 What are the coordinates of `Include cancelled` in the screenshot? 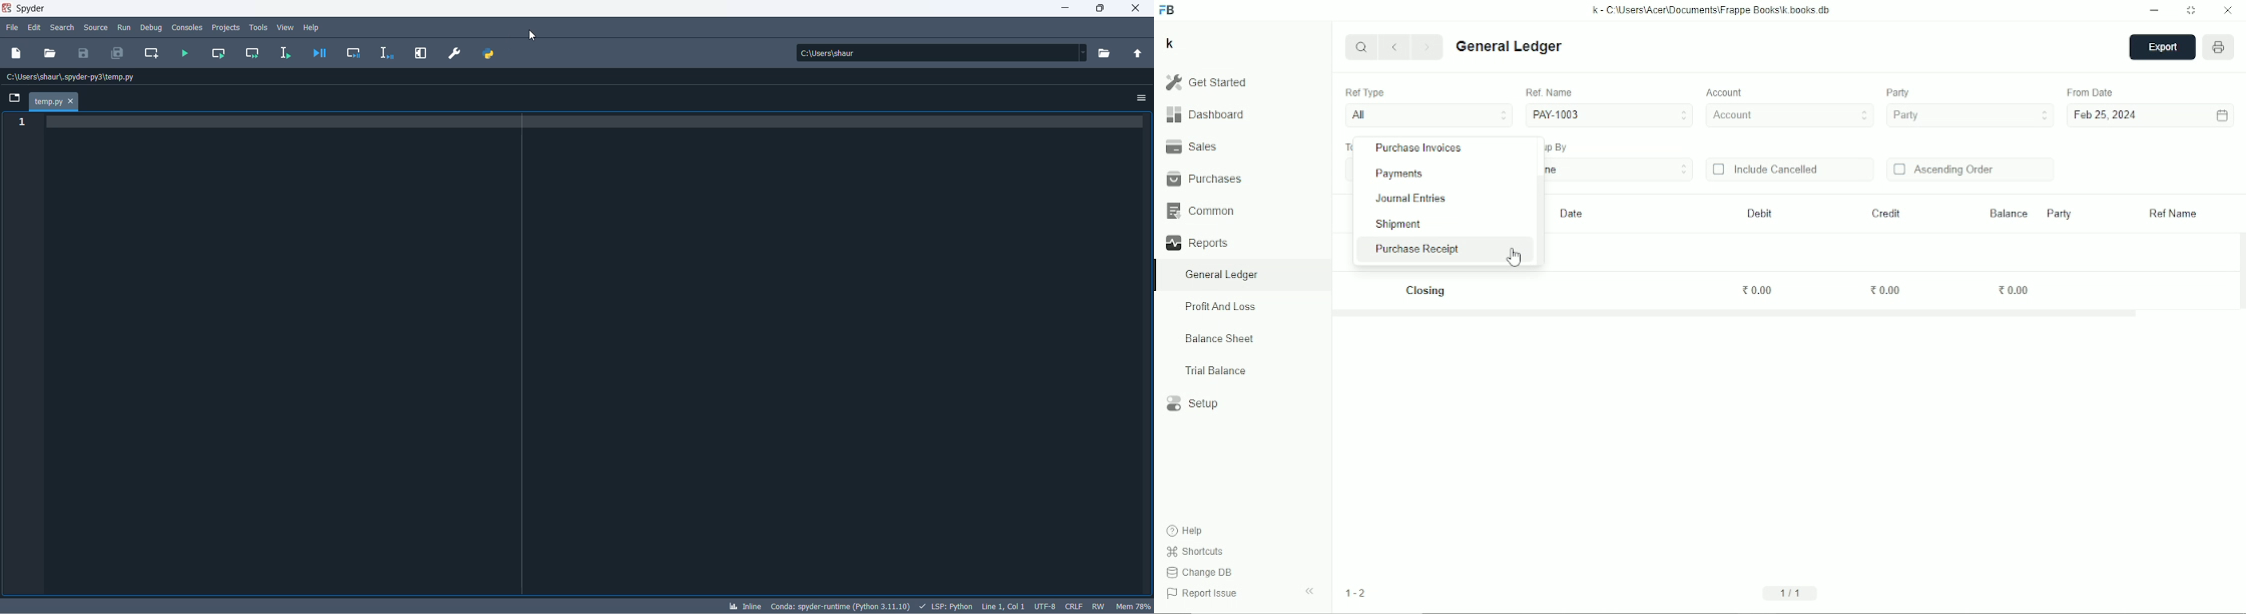 It's located at (1765, 169).